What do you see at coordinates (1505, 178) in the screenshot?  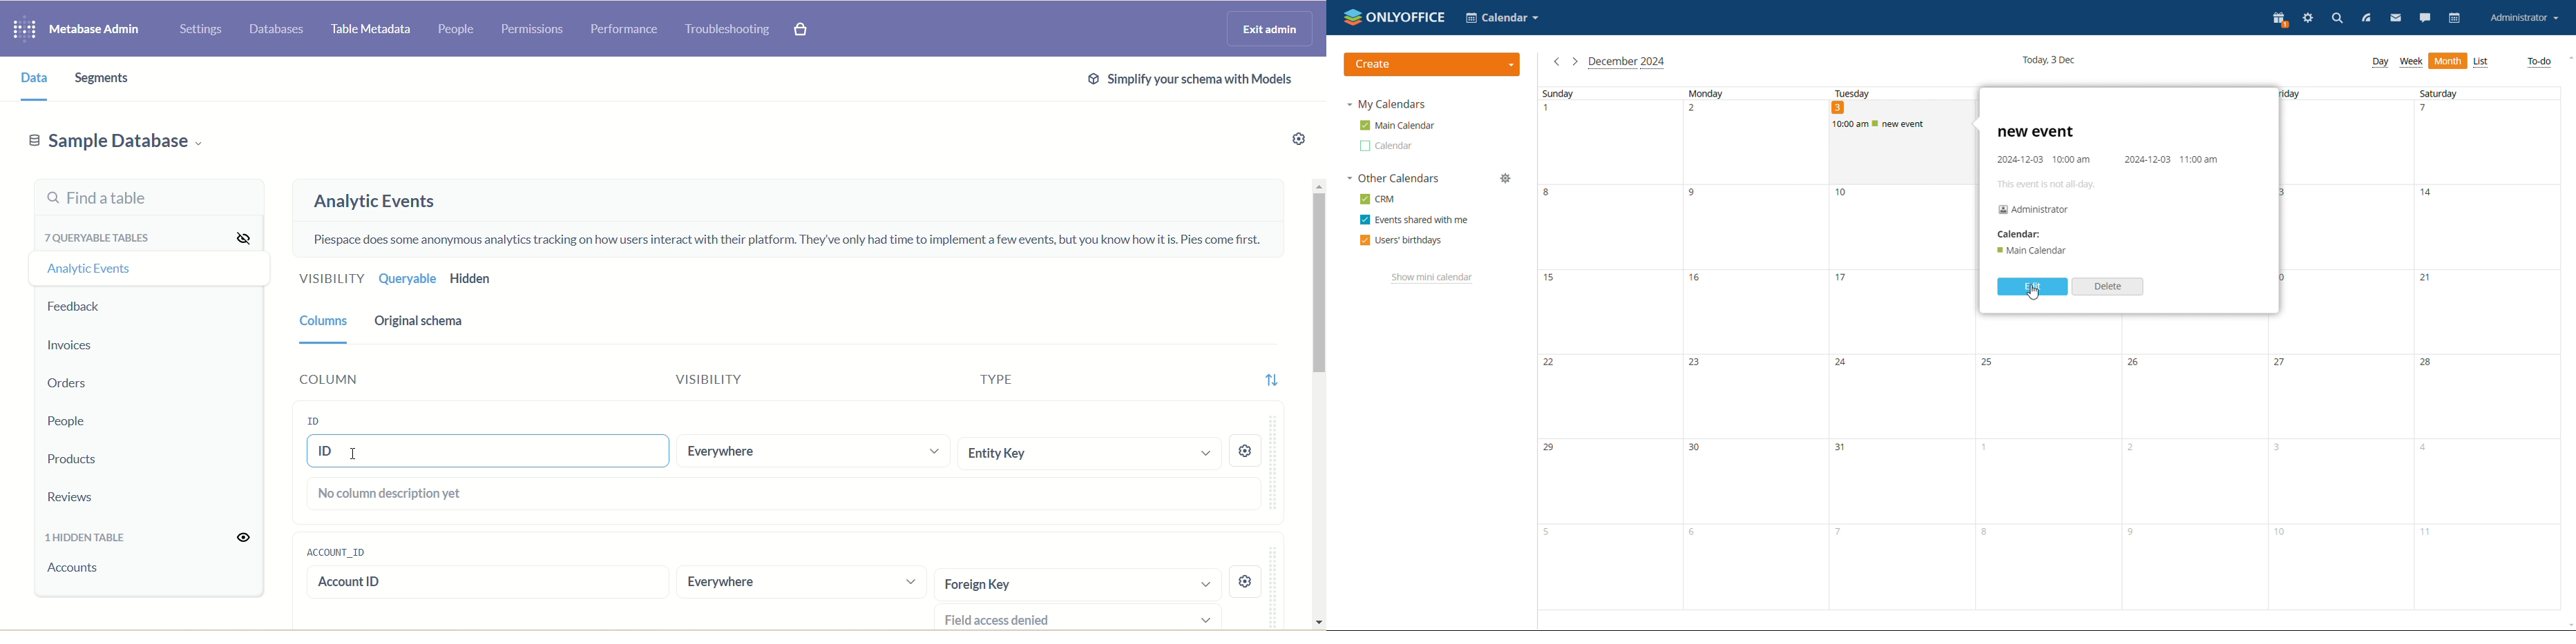 I see `manage` at bounding box center [1505, 178].